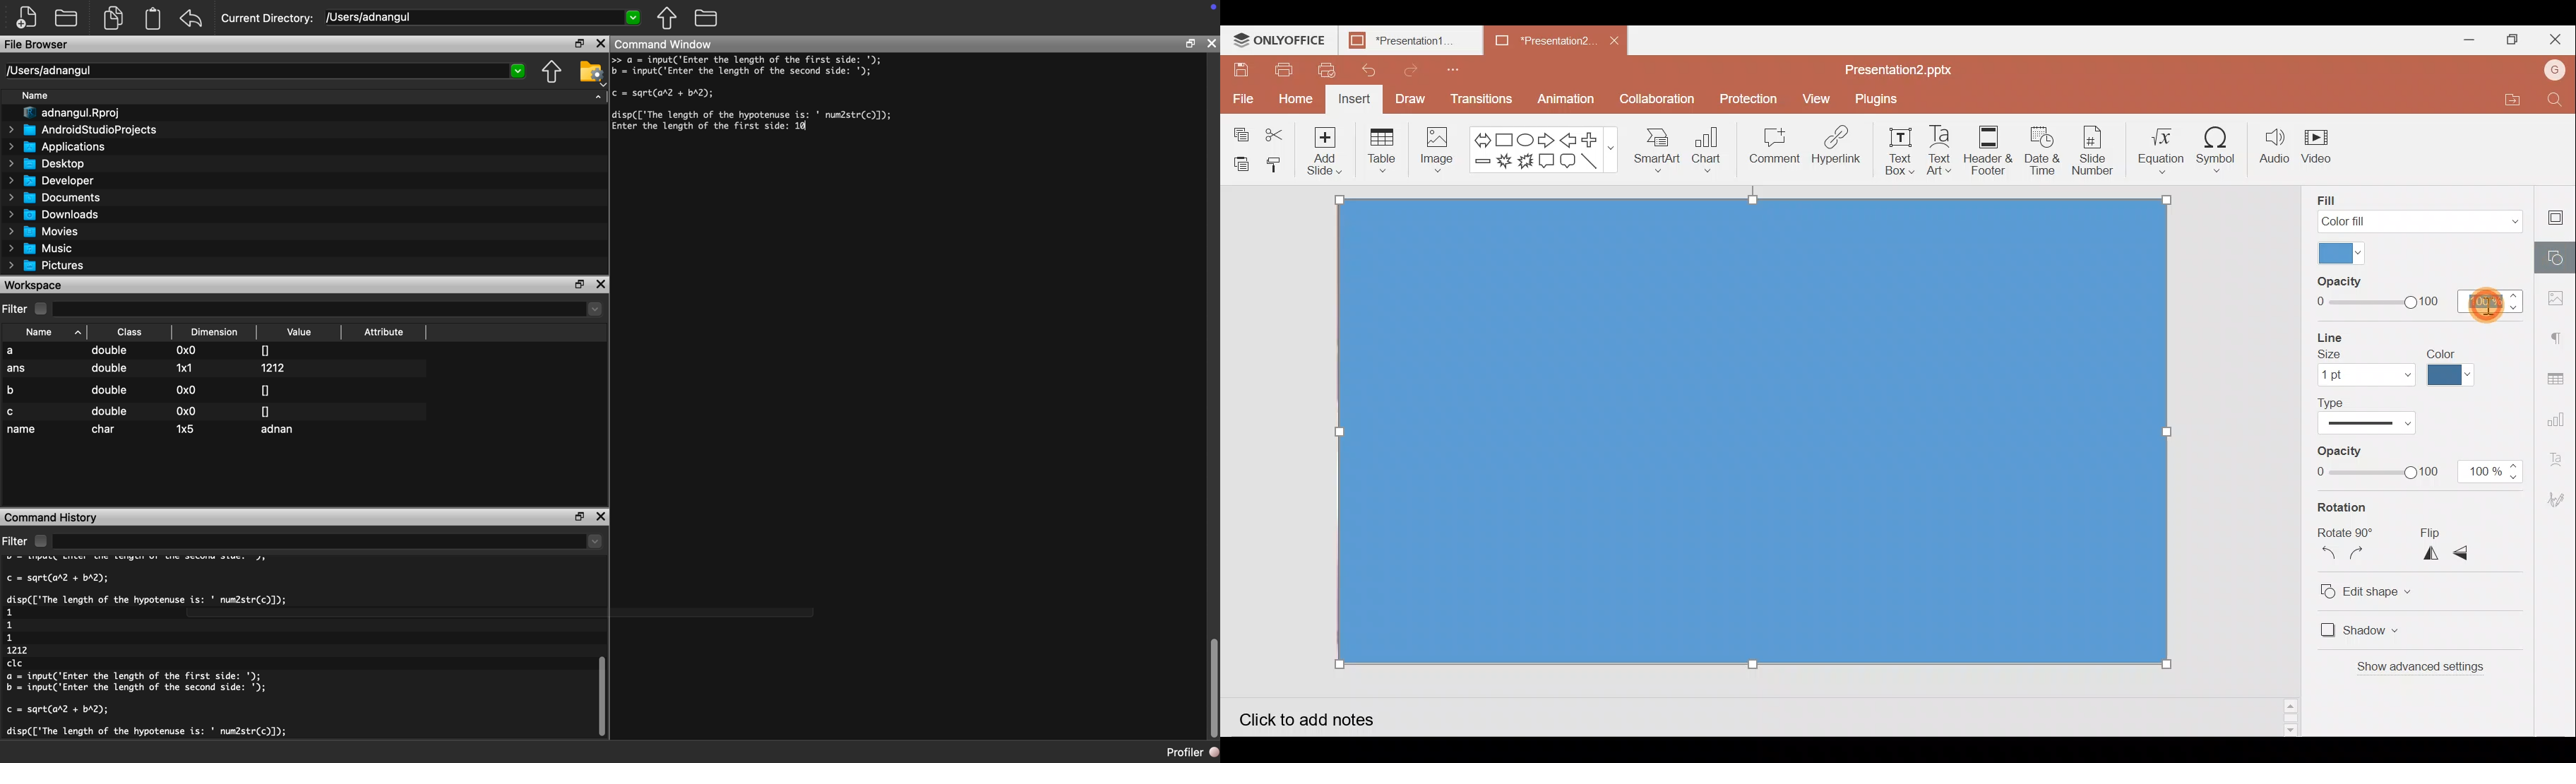 This screenshot has width=2576, height=784. What do you see at coordinates (266, 410) in the screenshot?
I see `0` at bounding box center [266, 410].